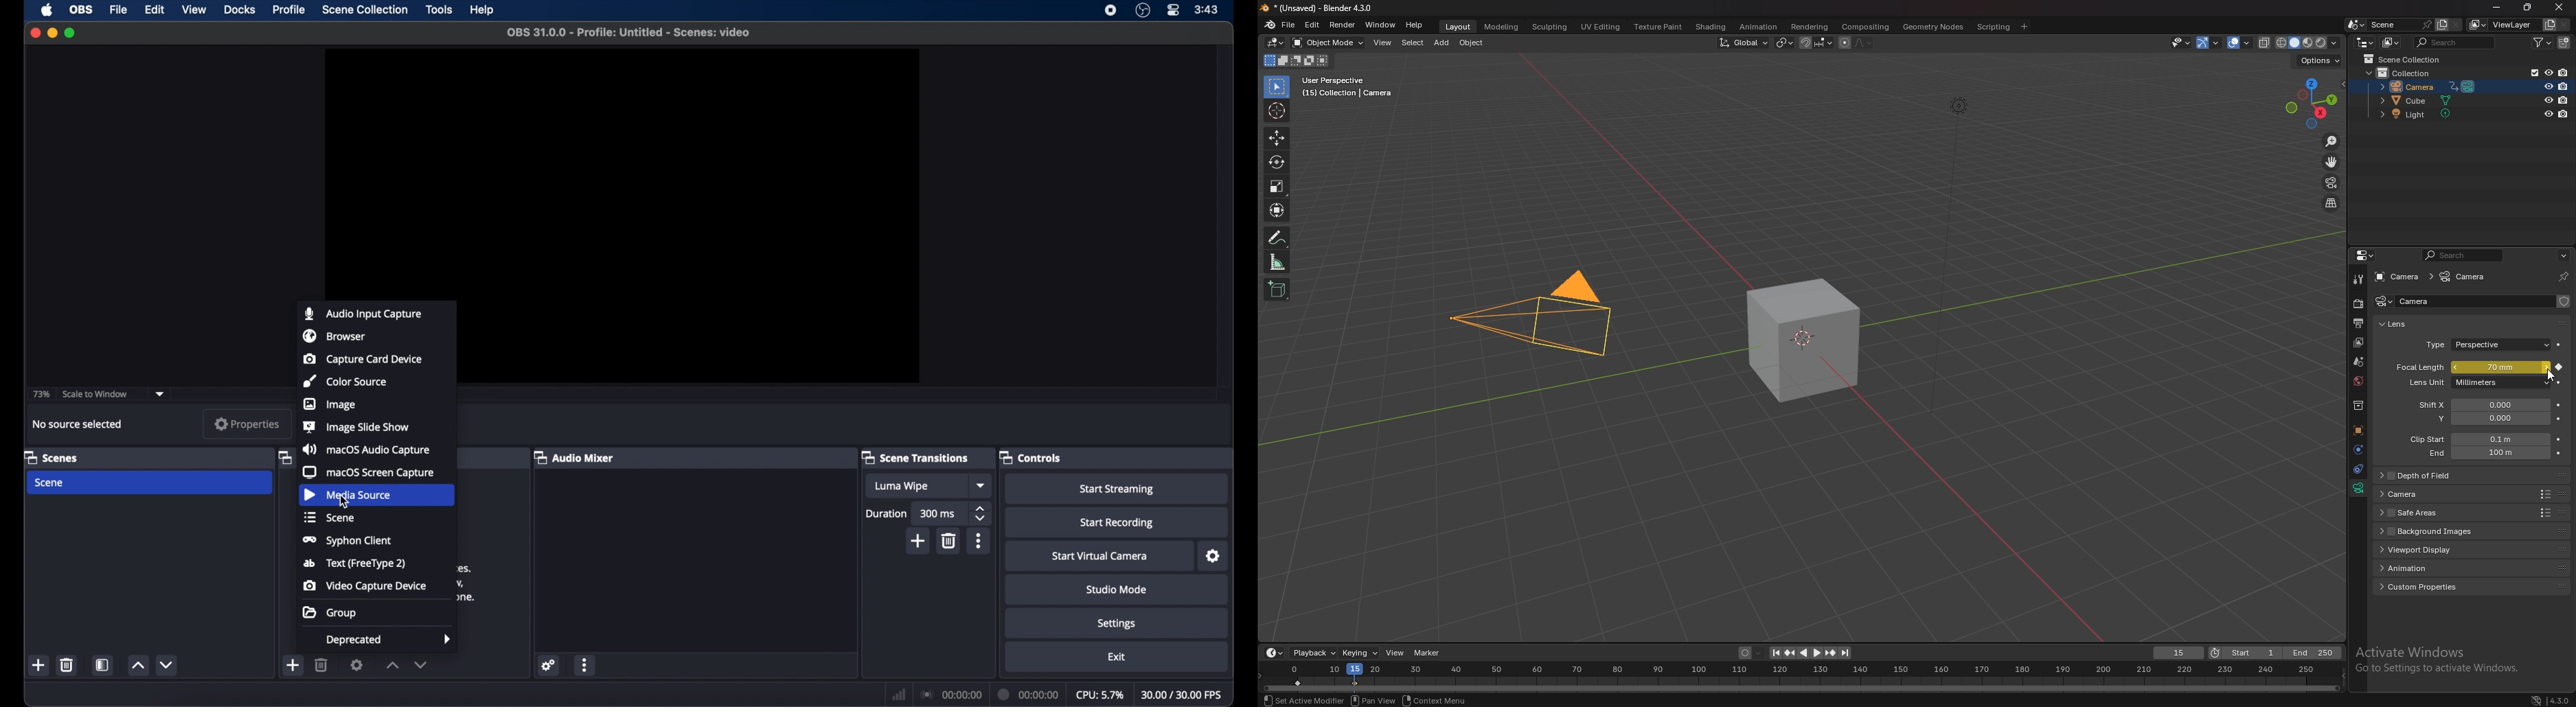  I want to click on studio mode, so click(1117, 590).